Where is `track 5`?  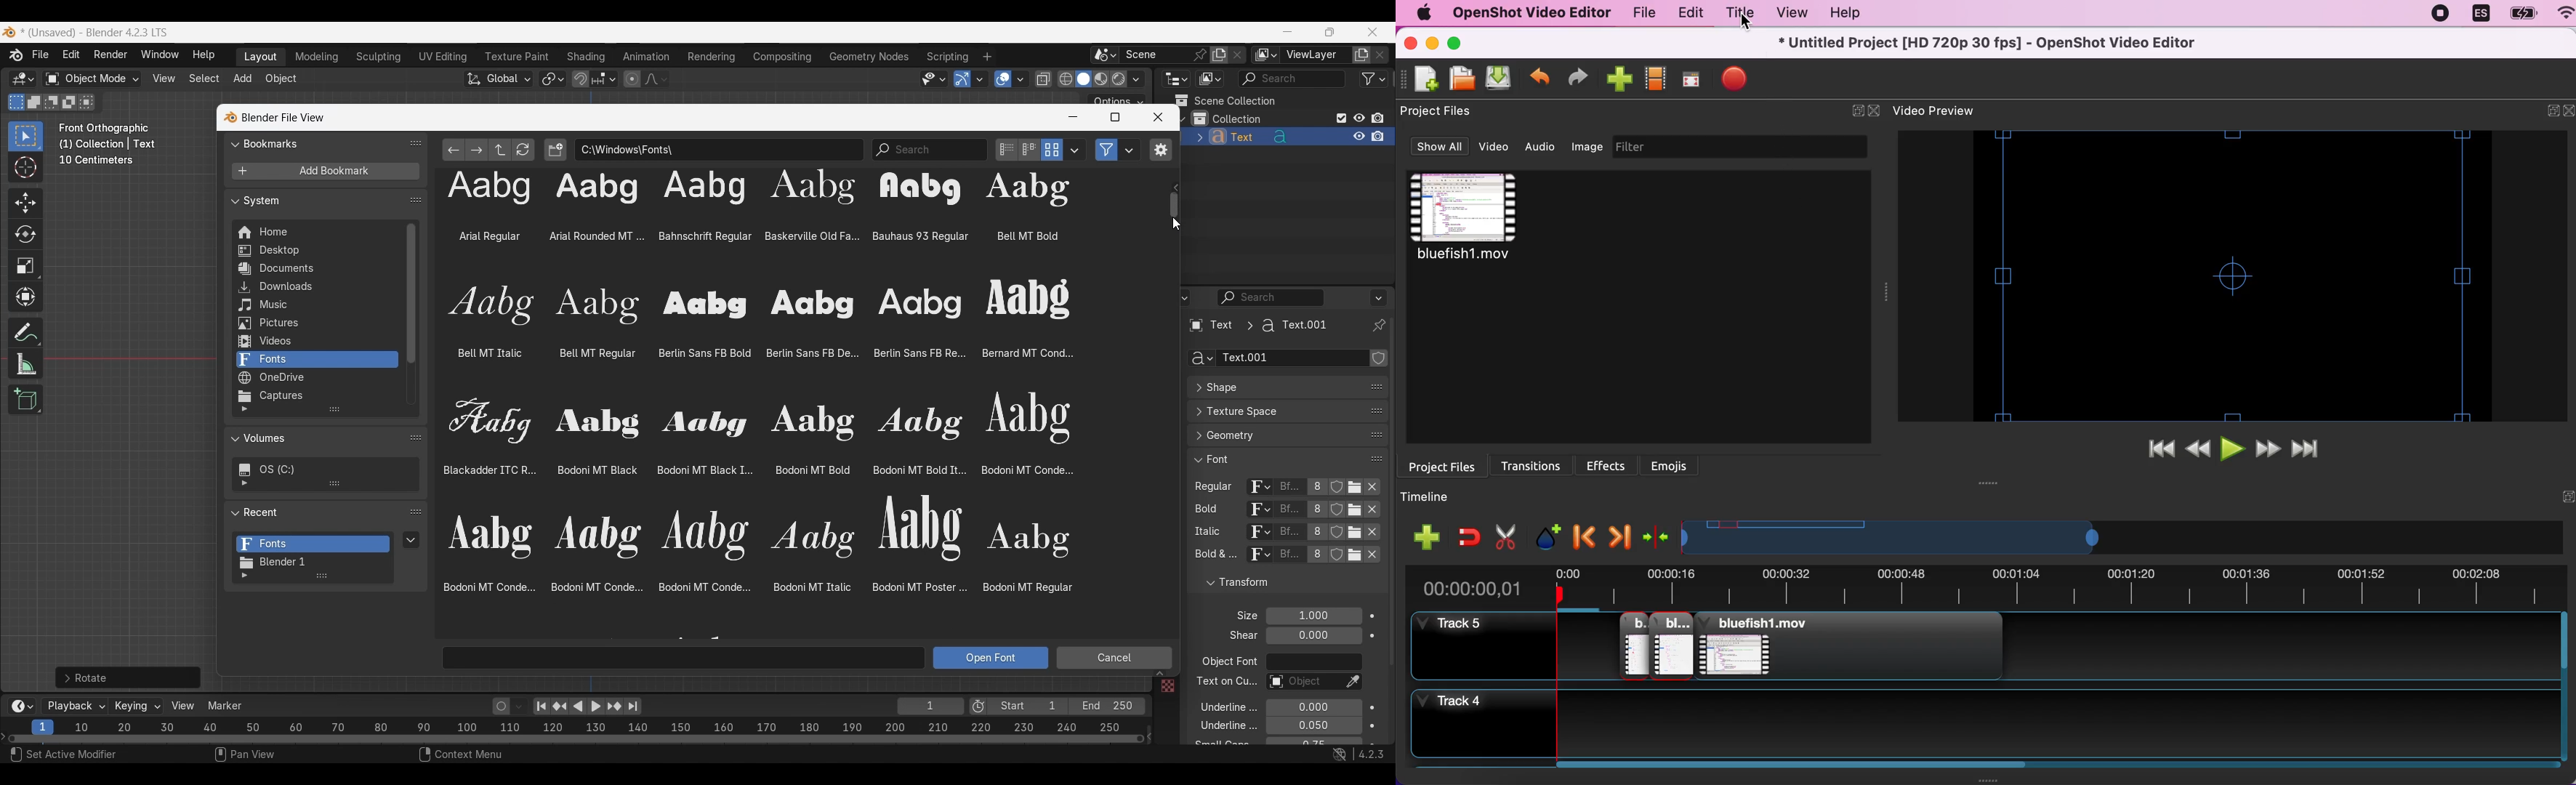
track 5 is located at coordinates (1477, 645).